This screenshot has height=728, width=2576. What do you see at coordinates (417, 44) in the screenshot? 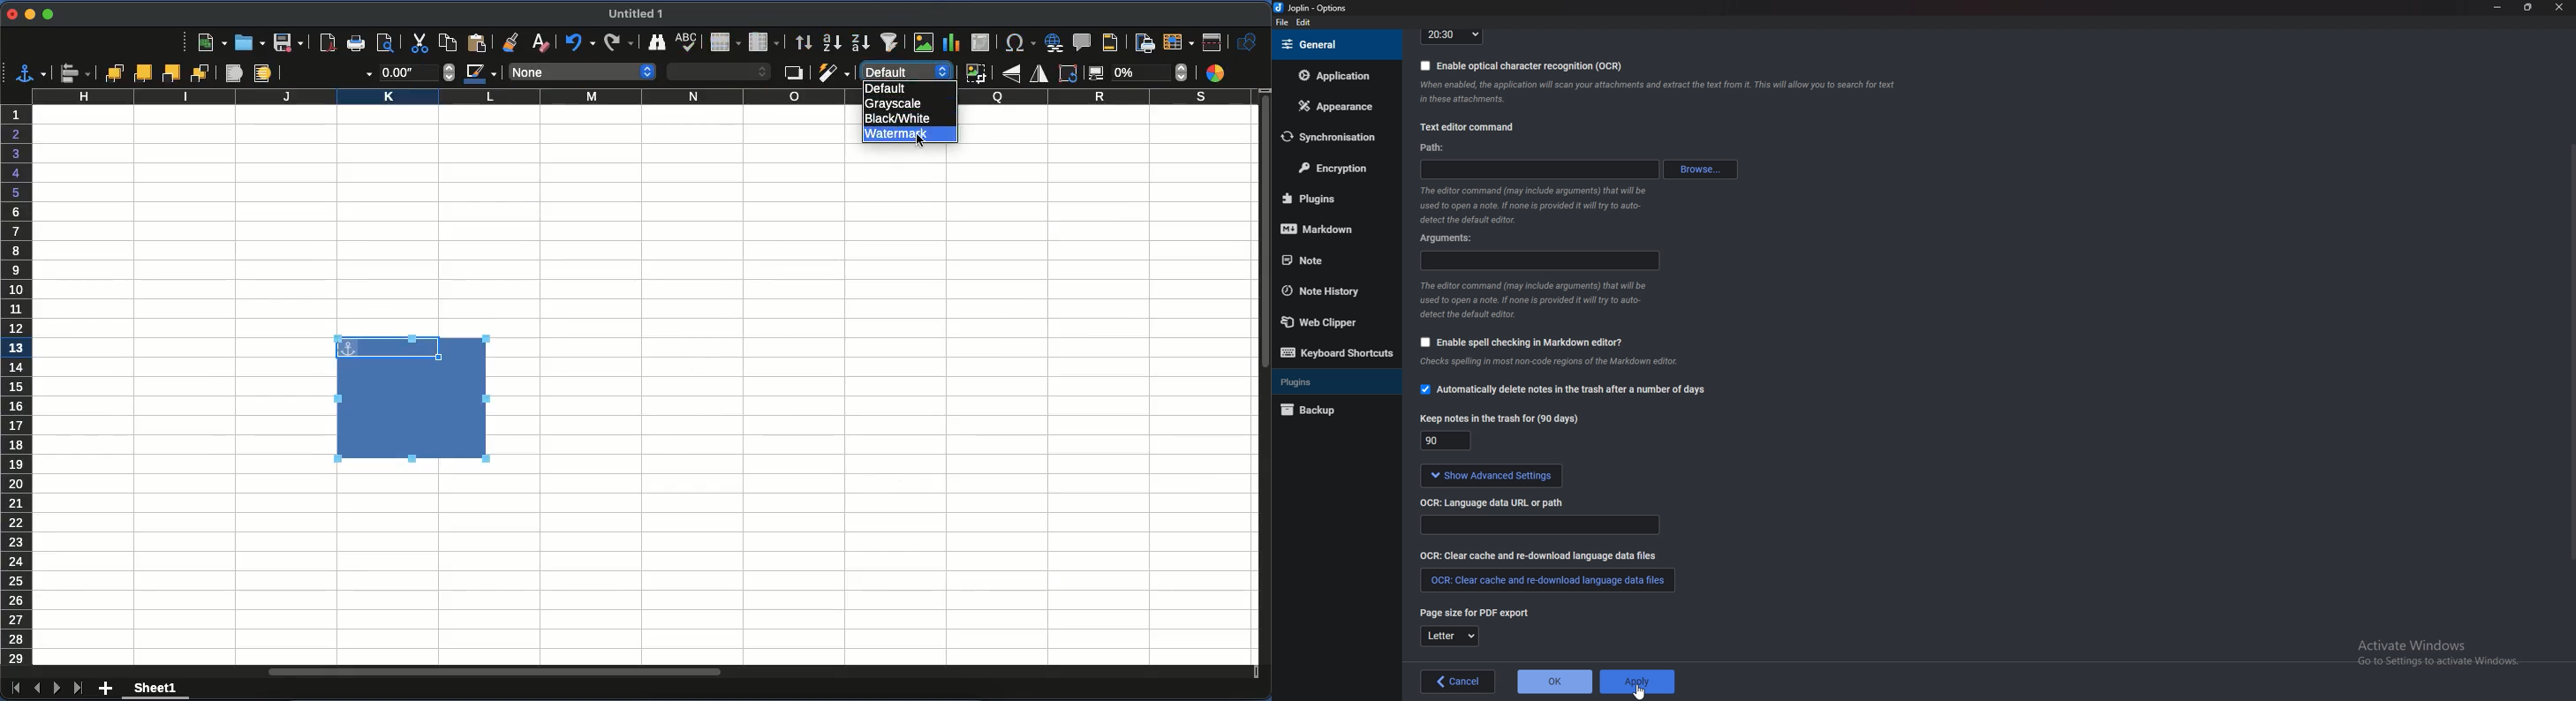
I see `cut` at bounding box center [417, 44].